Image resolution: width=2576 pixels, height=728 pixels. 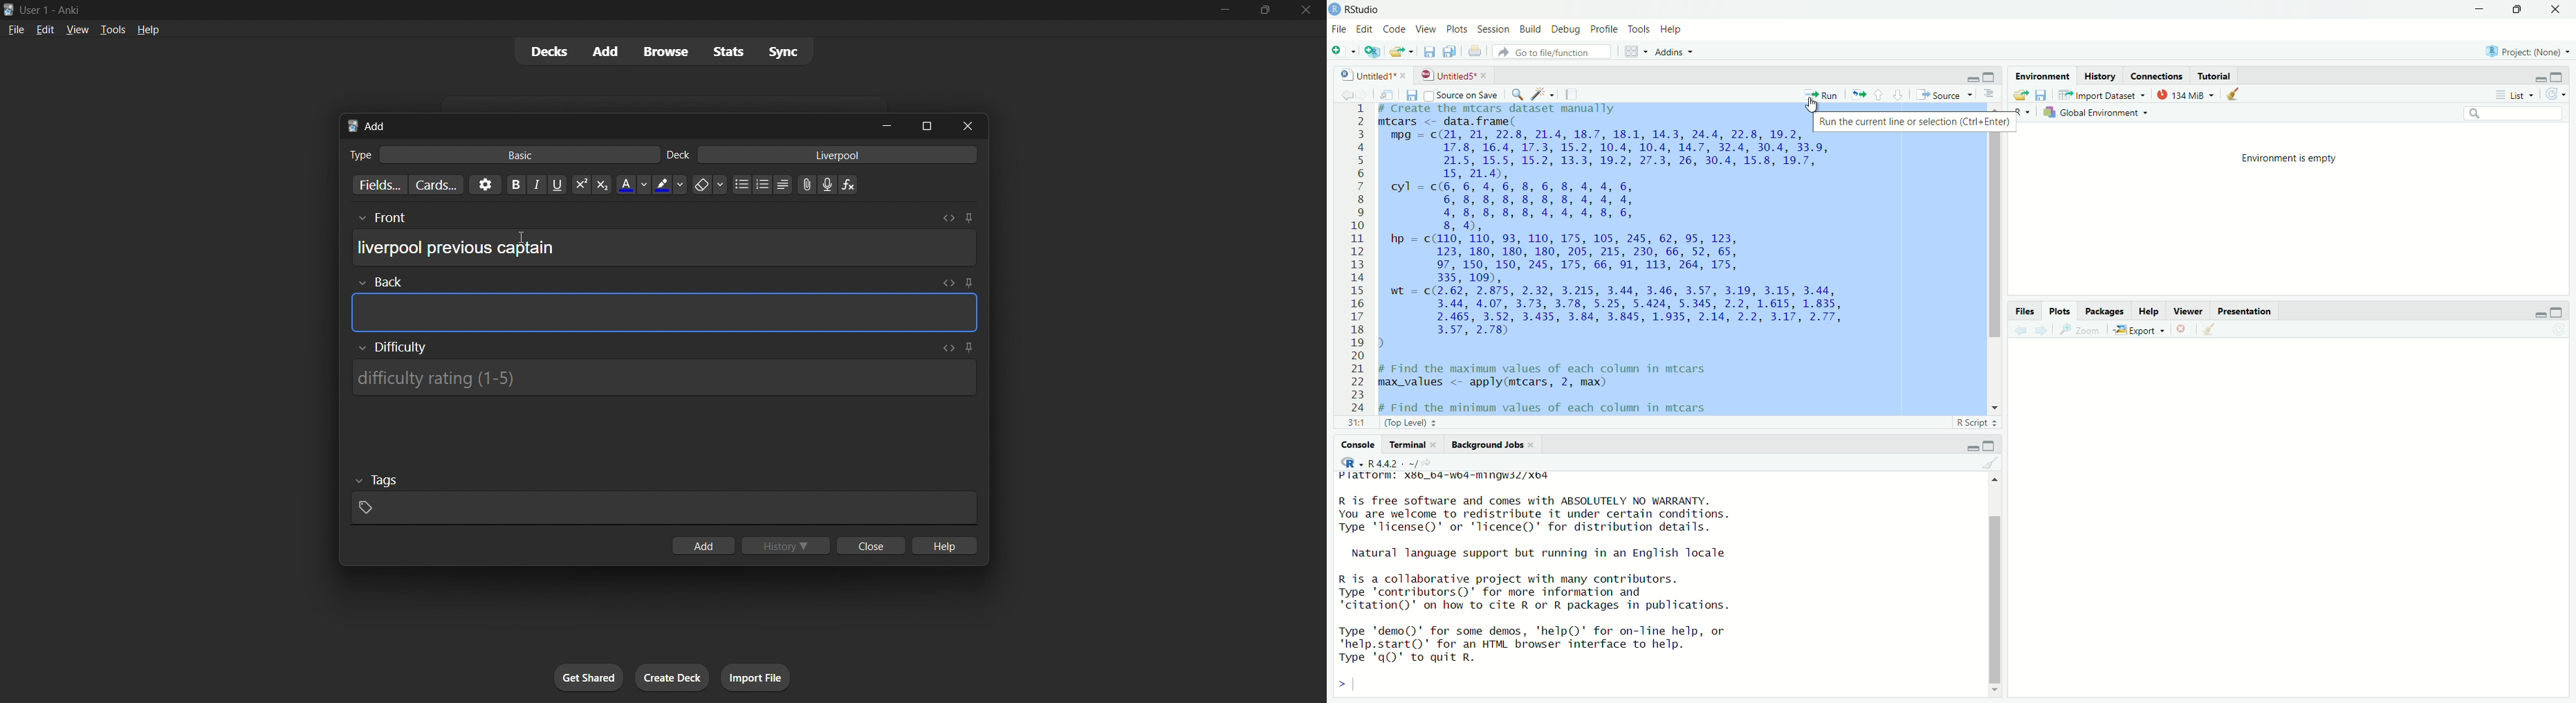 What do you see at coordinates (543, 54) in the screenshot?
I see `decks` at bounding box center [543, 54].